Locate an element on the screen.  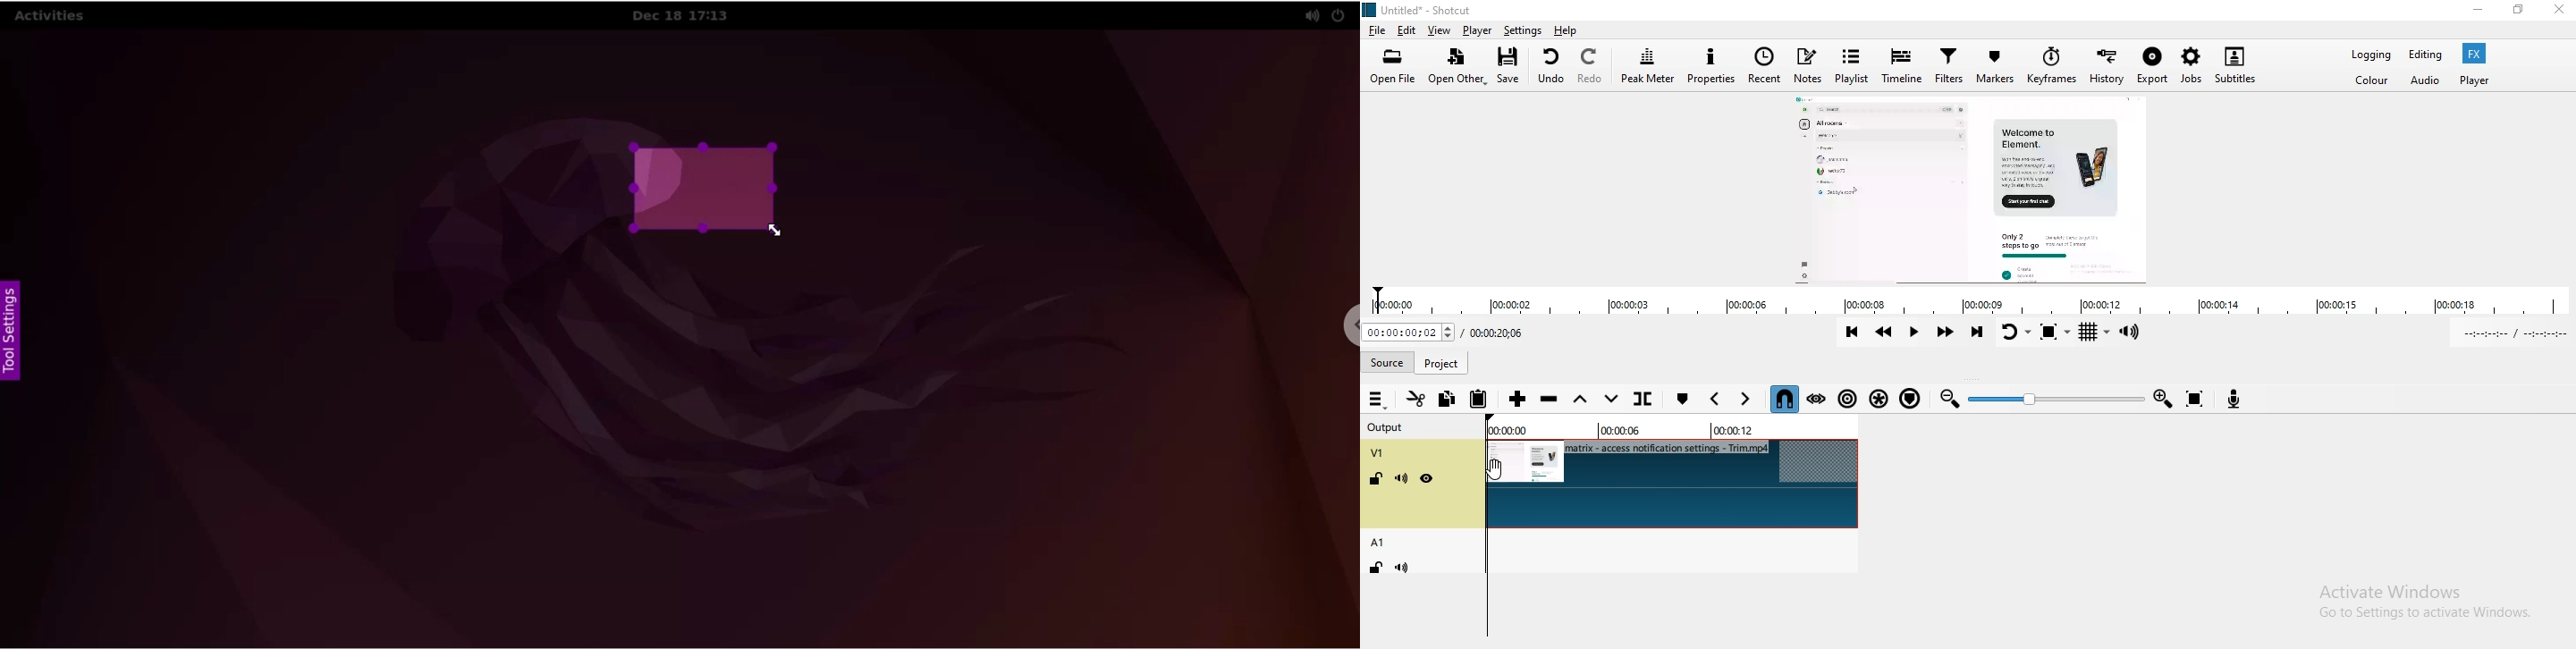
 is located at coordinates (1644, 399).